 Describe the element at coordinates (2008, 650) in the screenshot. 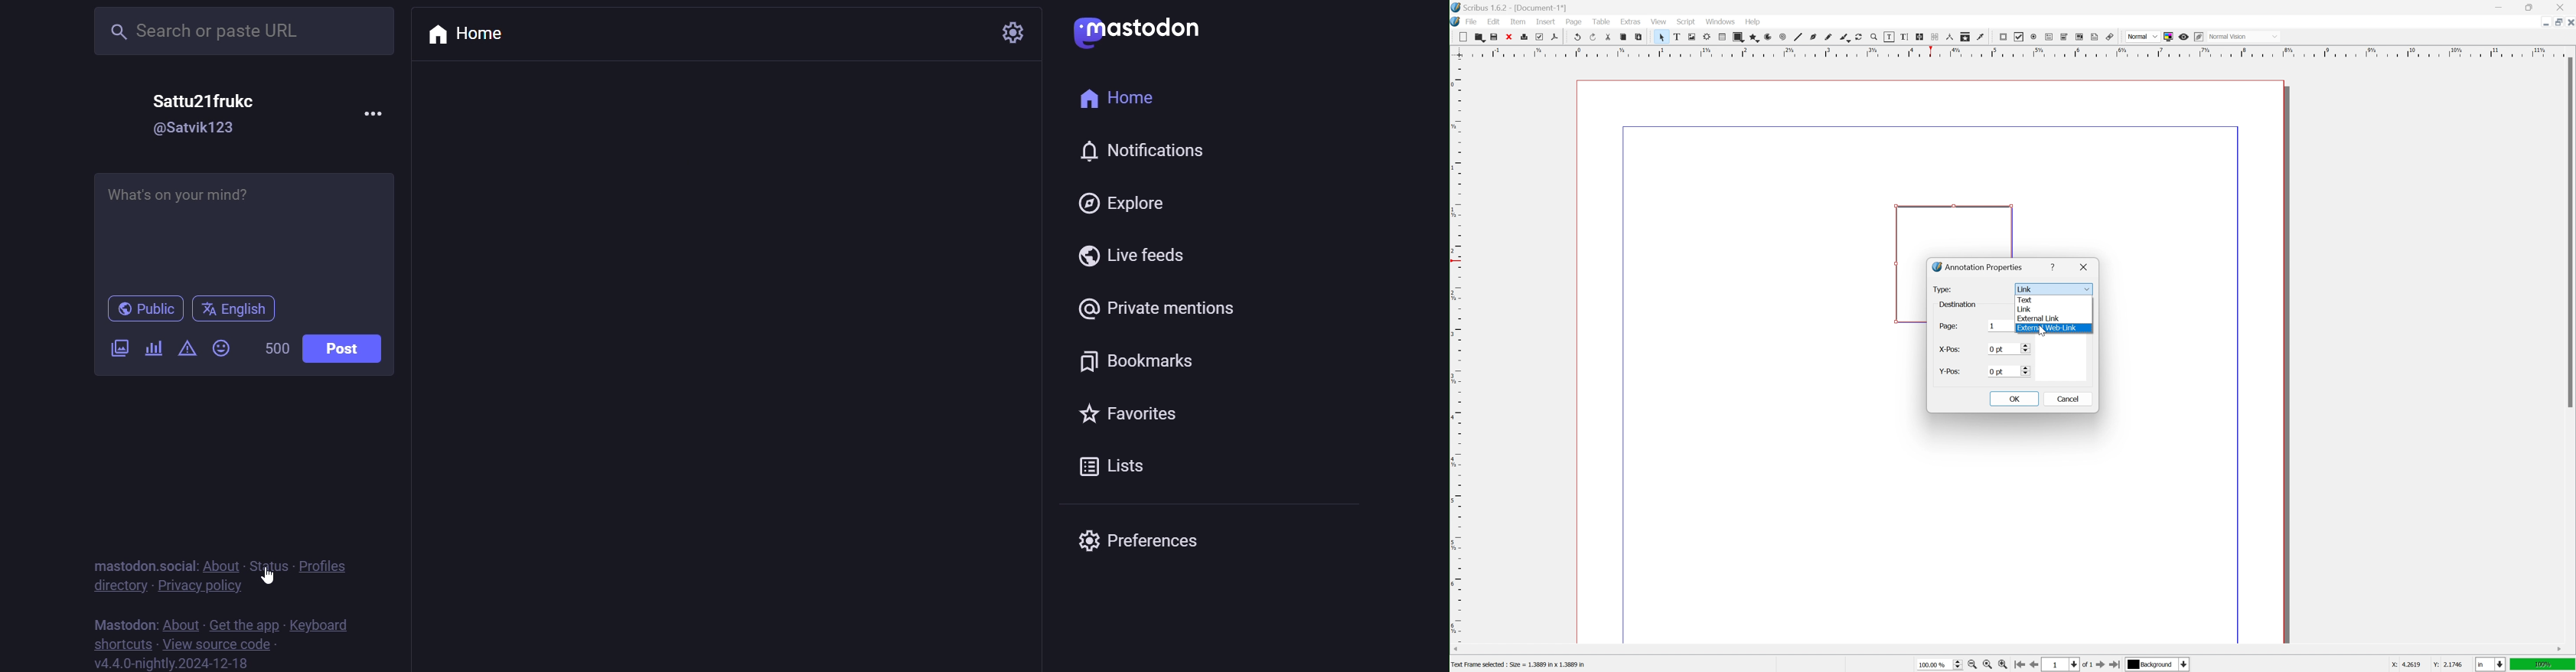

I see `scroll bar` at that location.